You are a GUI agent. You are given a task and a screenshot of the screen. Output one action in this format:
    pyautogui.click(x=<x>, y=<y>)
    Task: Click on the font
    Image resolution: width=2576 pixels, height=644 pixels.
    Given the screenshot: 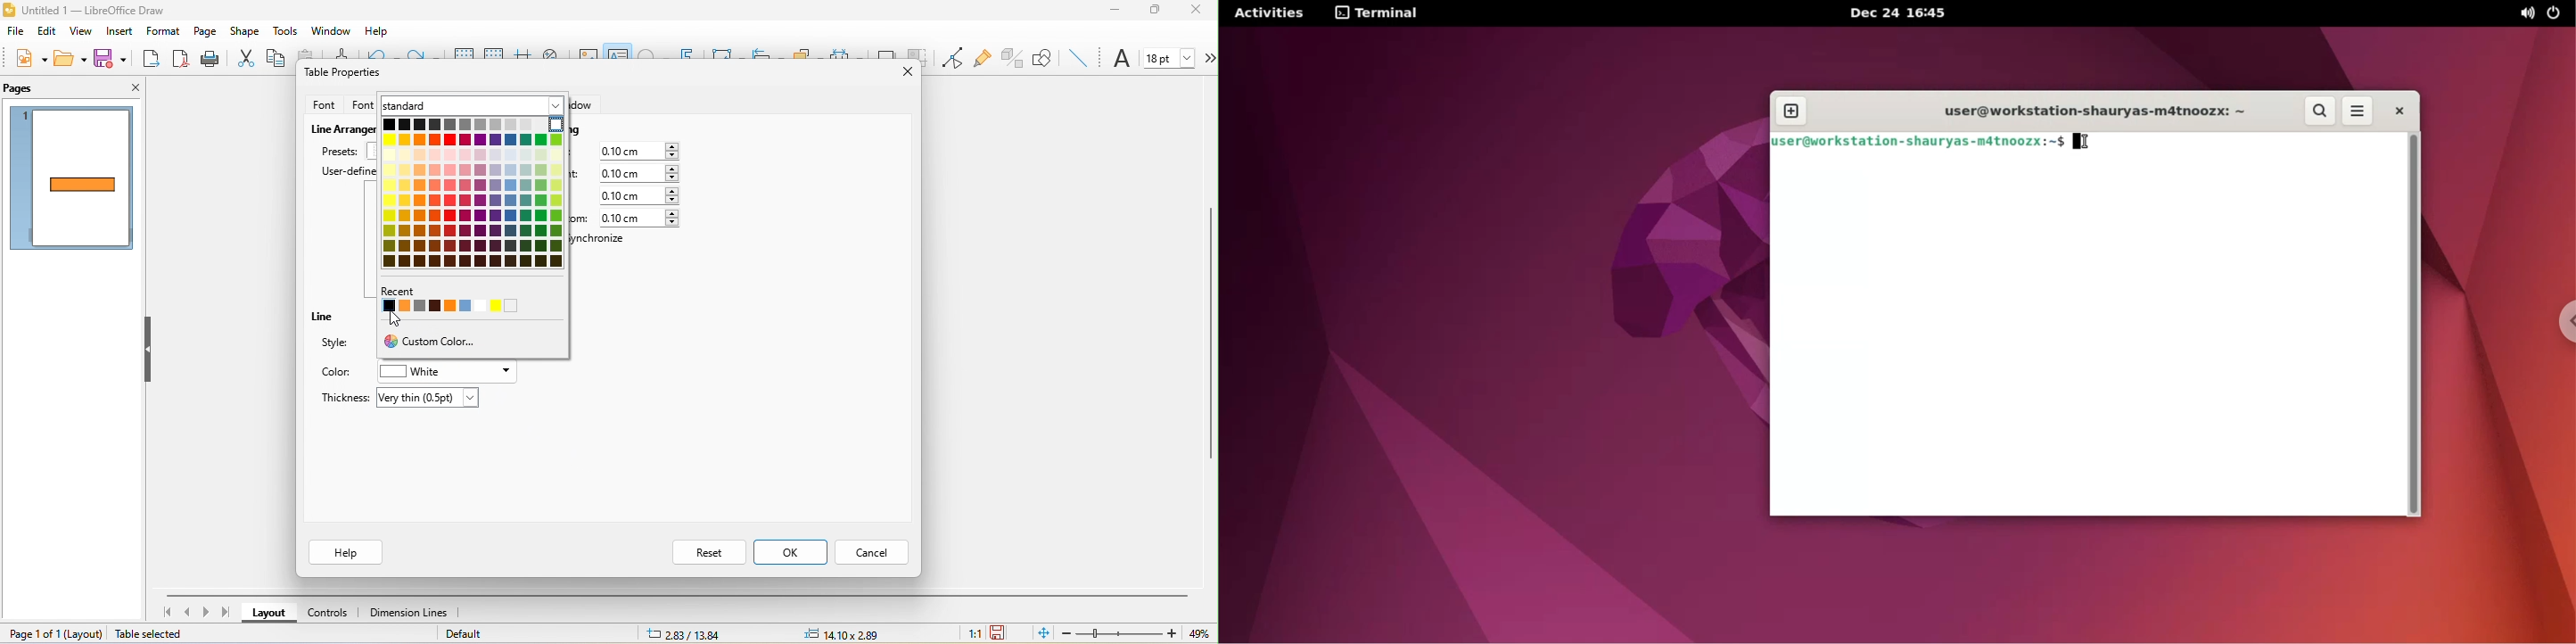 What is the action you would take?
    pyautogui.click(x=323, y=104)
    